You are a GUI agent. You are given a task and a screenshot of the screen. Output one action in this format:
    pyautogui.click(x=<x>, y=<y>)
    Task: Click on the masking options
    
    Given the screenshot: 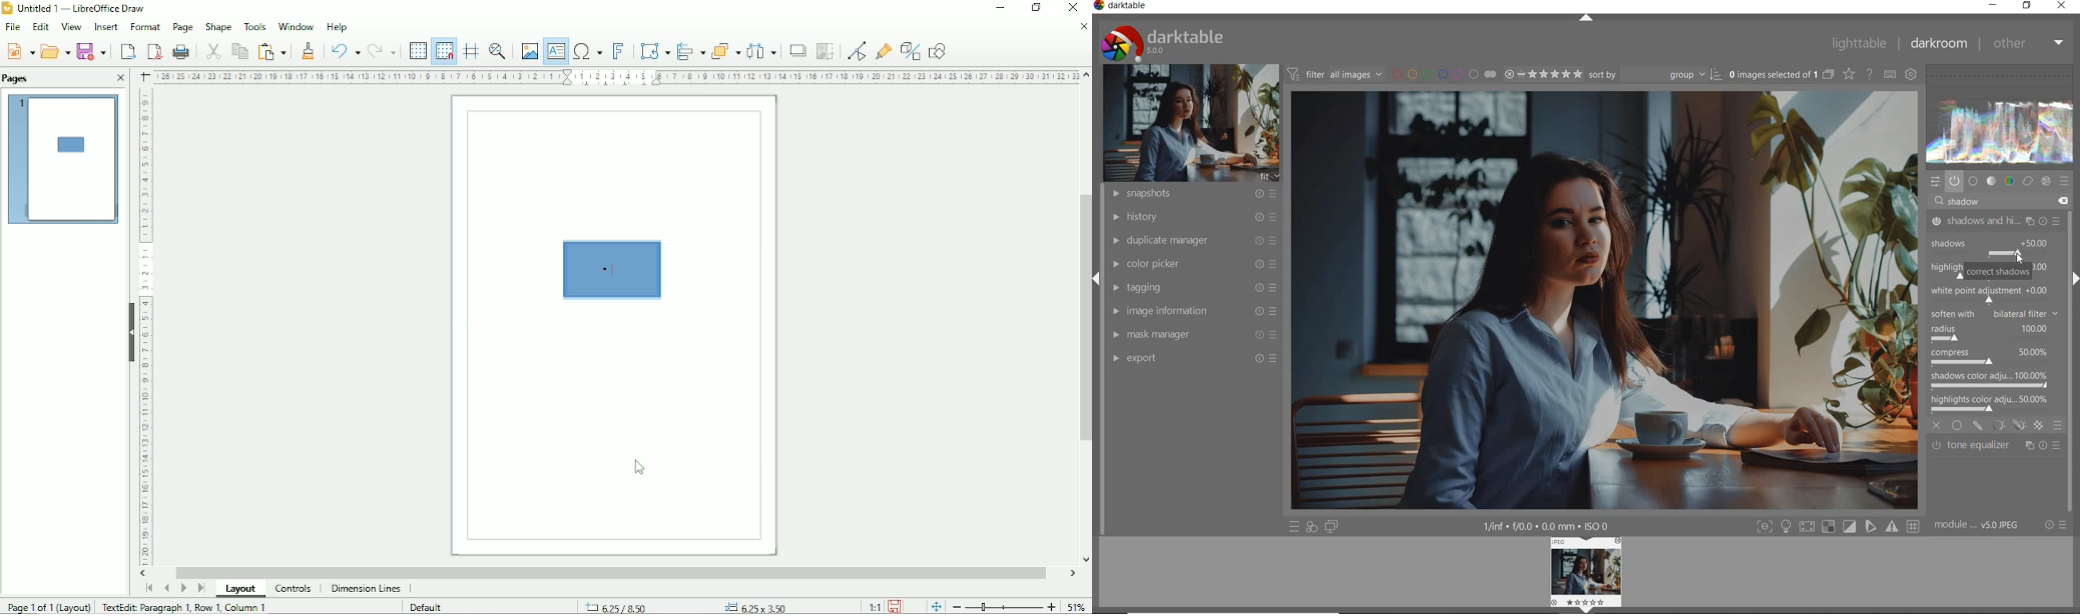 What is the action you would take?
    pyautogui.click(x=2008, y=425)
    